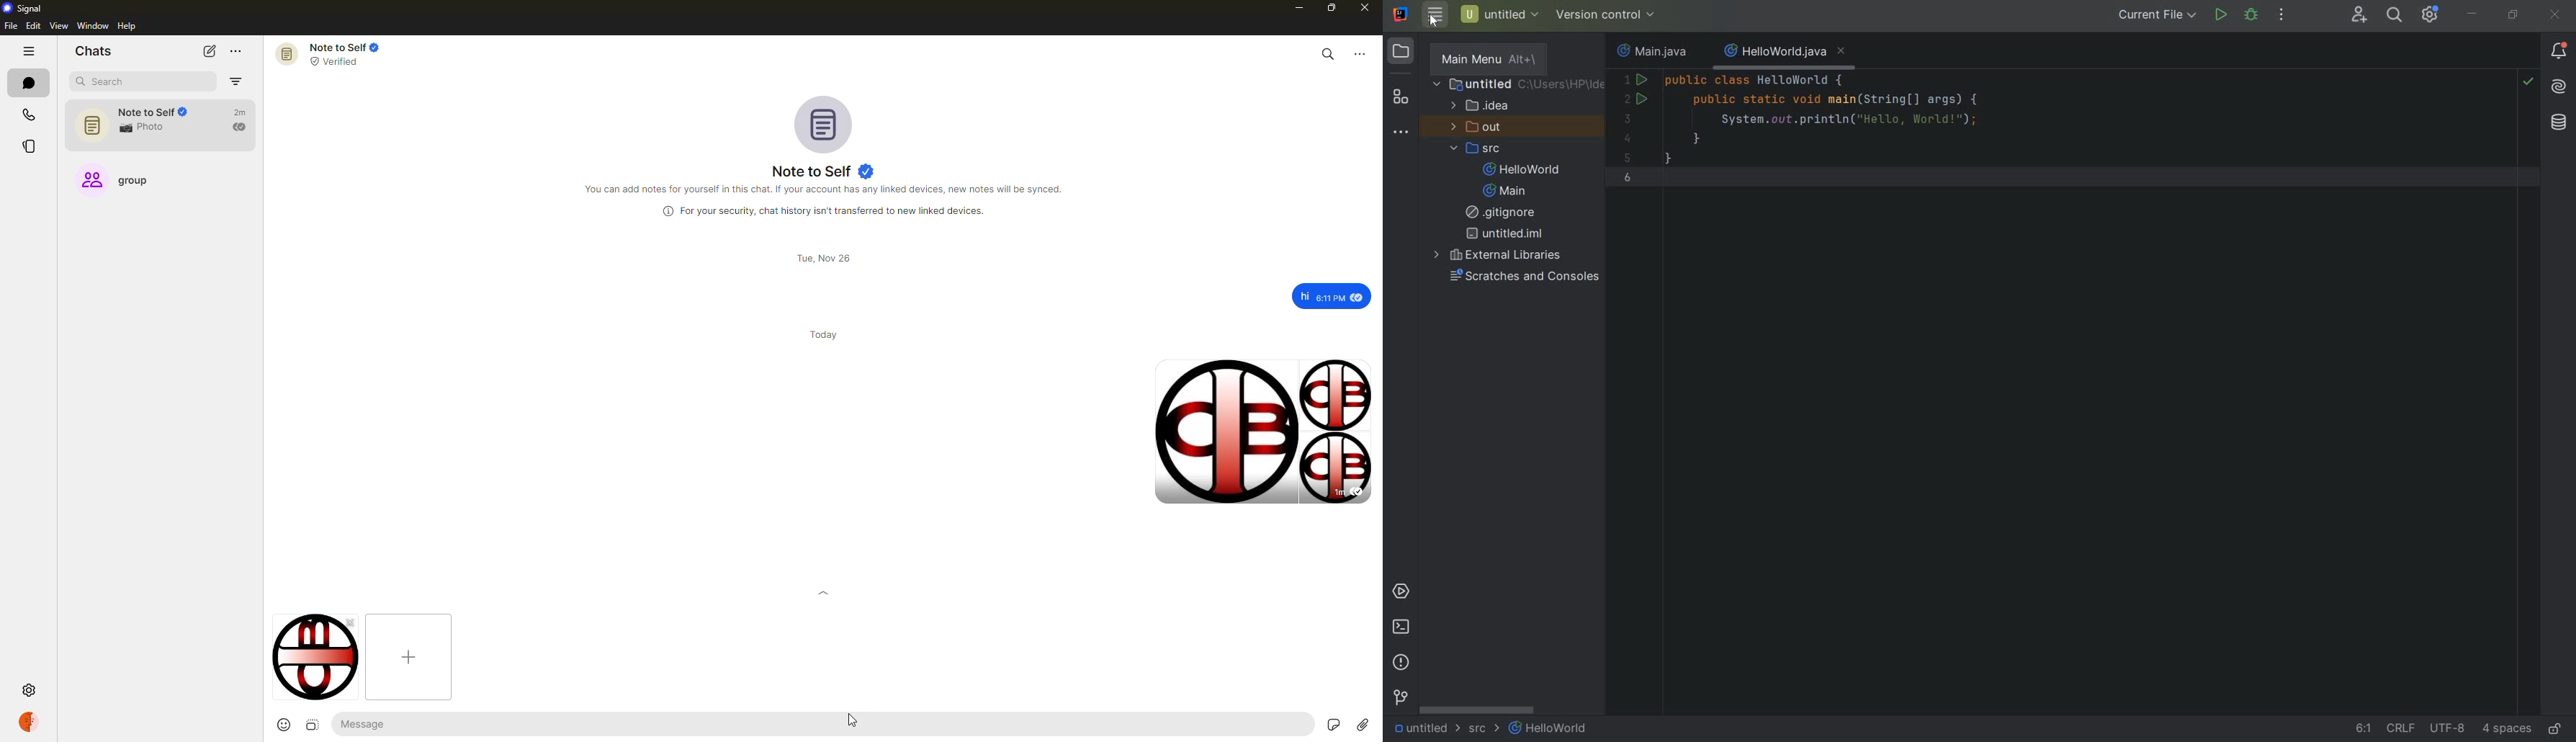 This screenshot has height=756, width=2576. What do you see at coordinates (29, 691) in the screenshot?
I see `settings` at bounding box center [29, 691].